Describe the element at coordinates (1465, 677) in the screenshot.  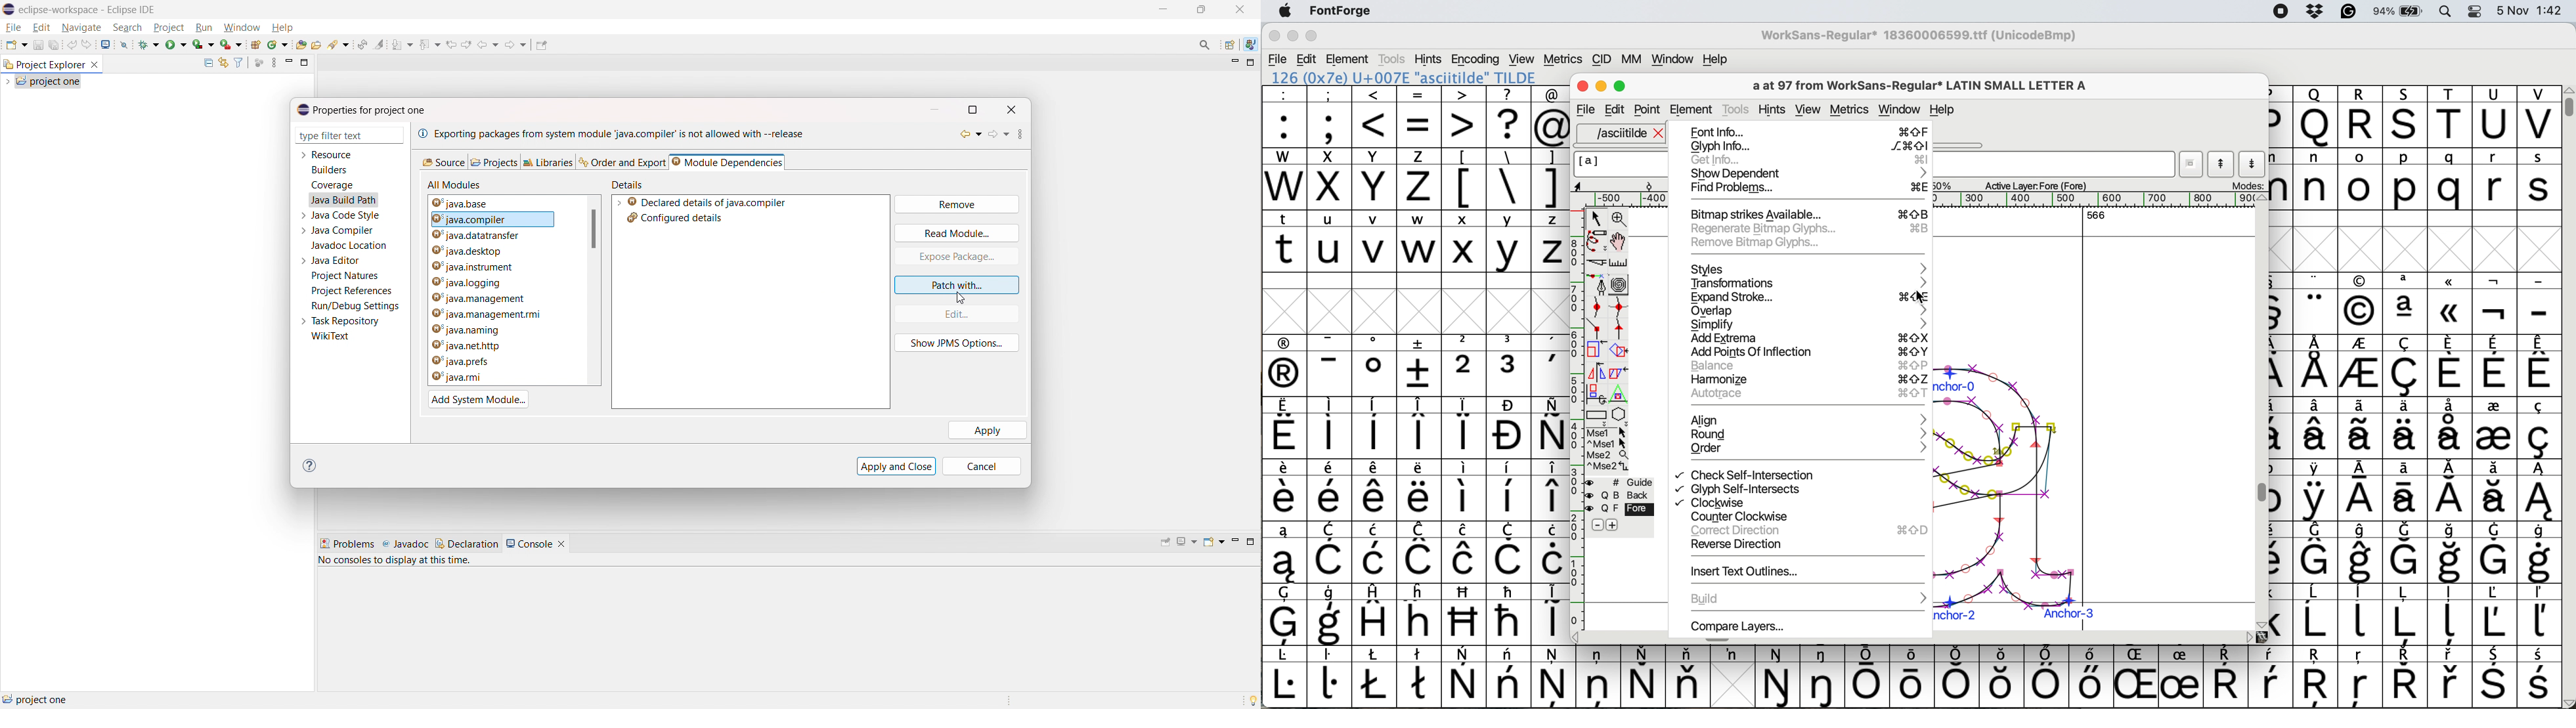
I see `symbol` at that location.